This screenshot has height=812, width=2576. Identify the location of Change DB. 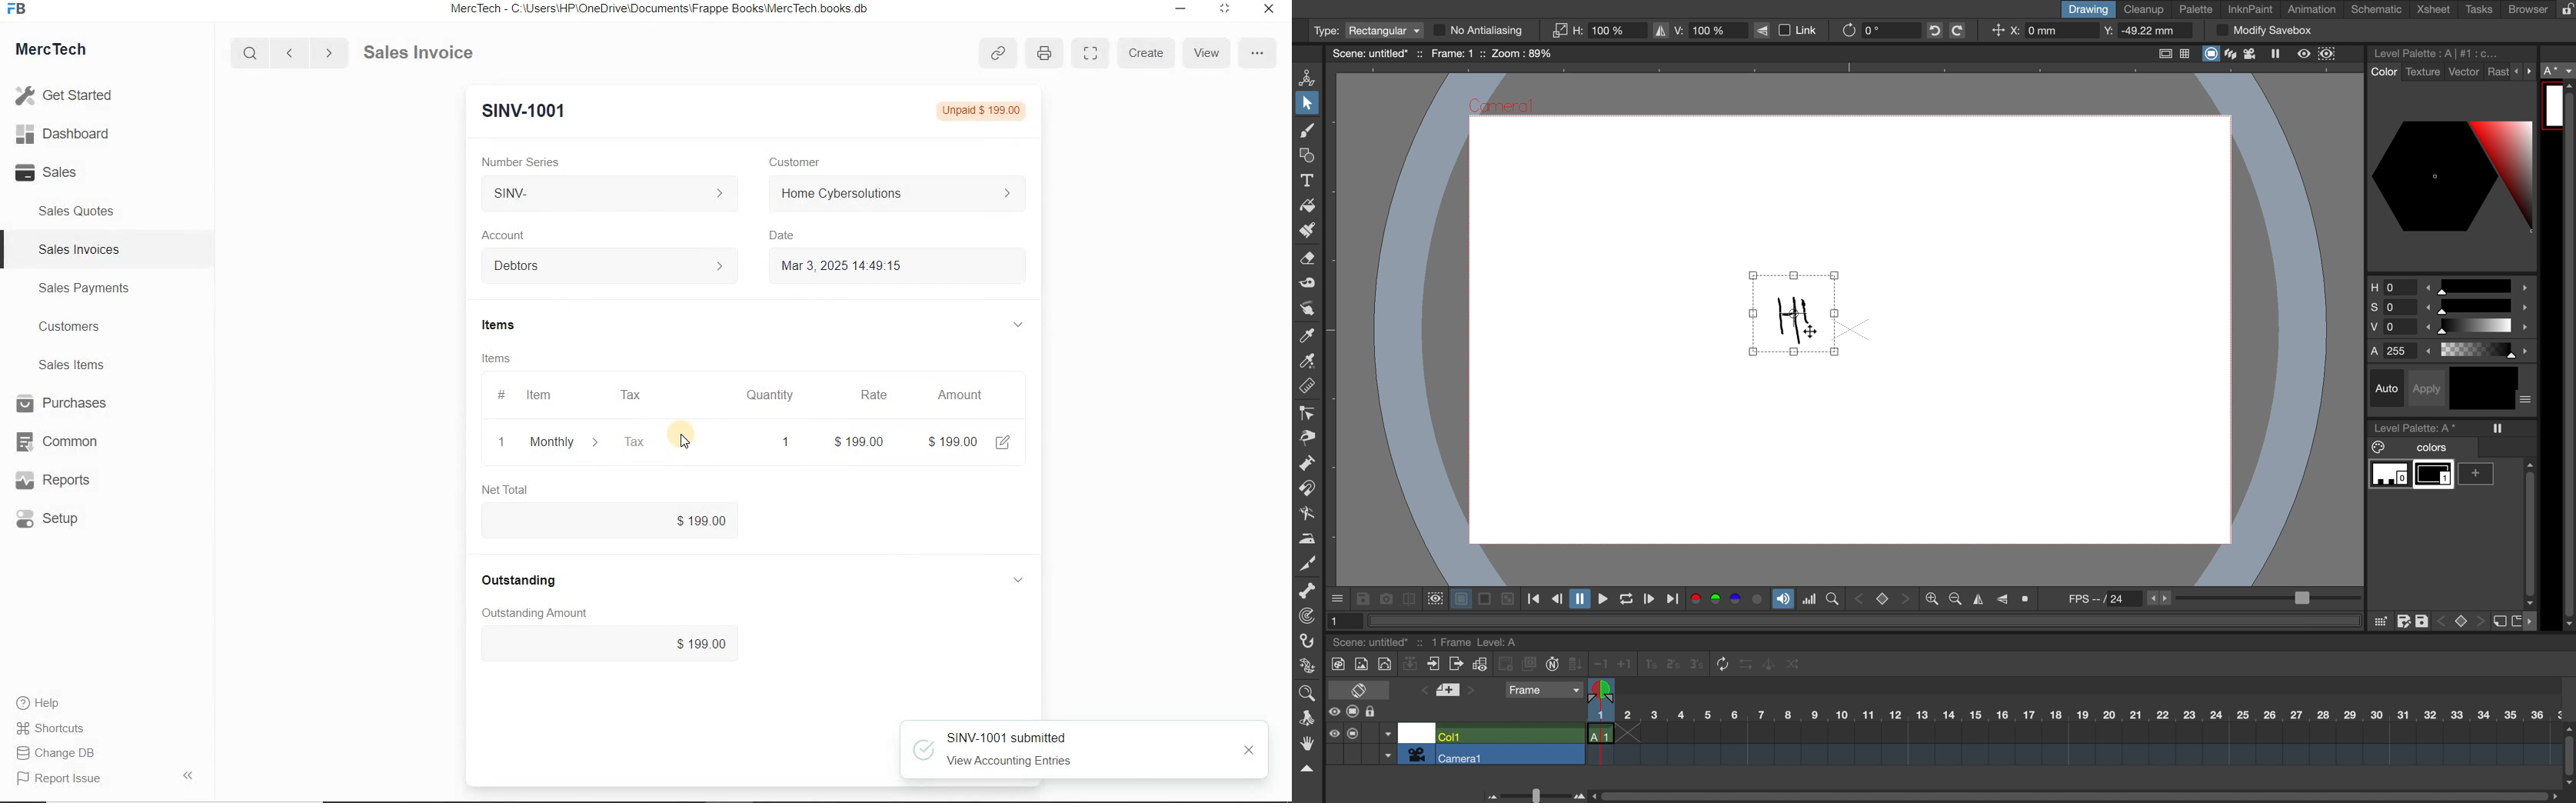
(58, 753).